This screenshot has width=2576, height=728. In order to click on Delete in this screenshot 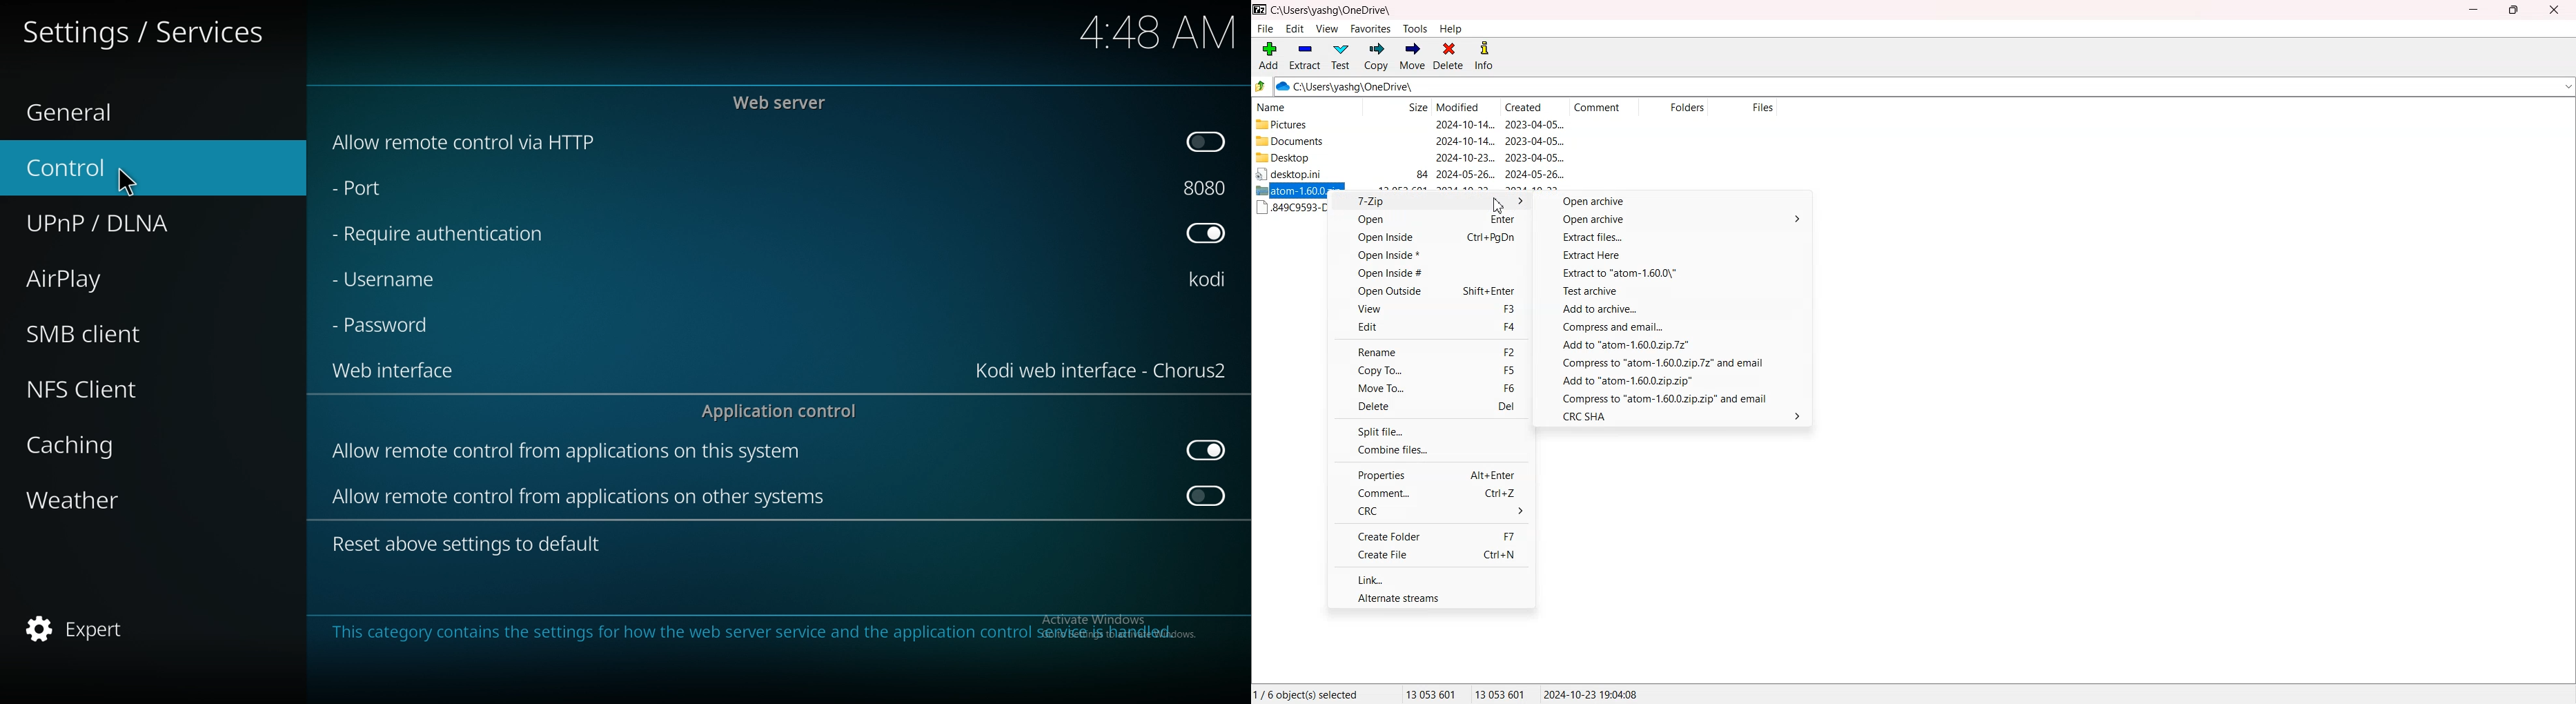, I will do `click(1448, 57)`.